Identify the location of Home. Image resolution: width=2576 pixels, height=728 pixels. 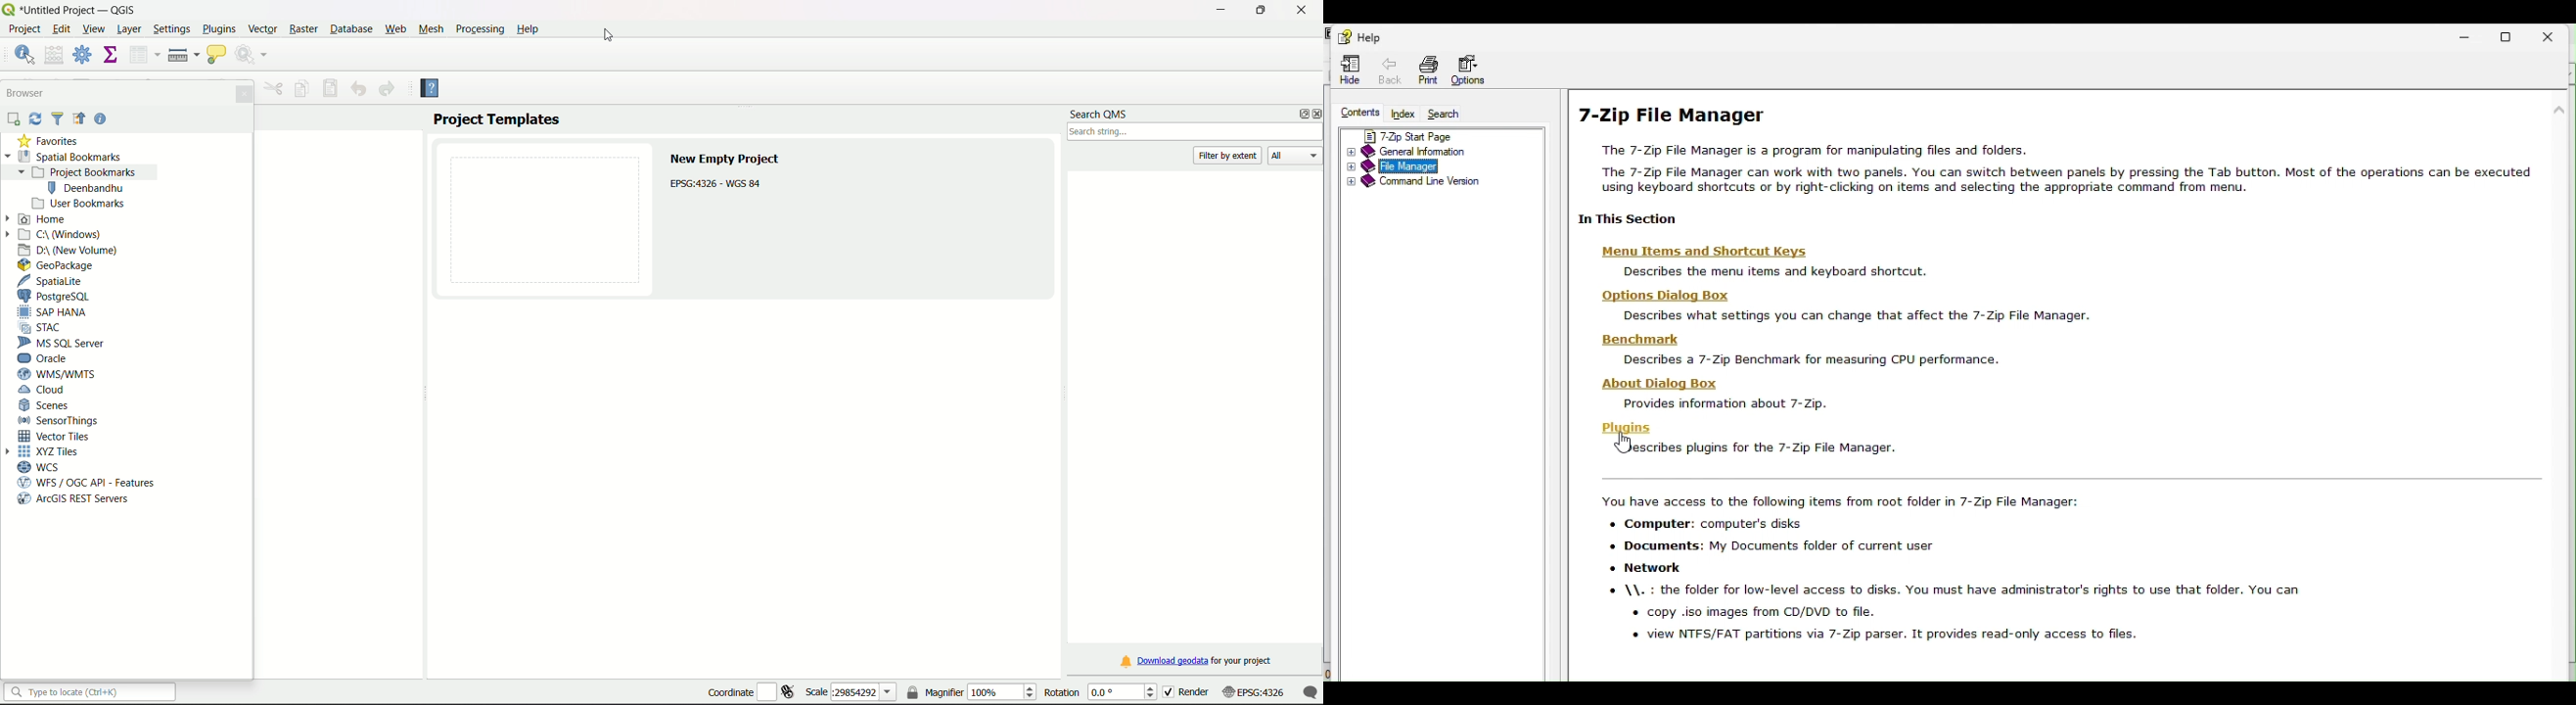
(46, 217).